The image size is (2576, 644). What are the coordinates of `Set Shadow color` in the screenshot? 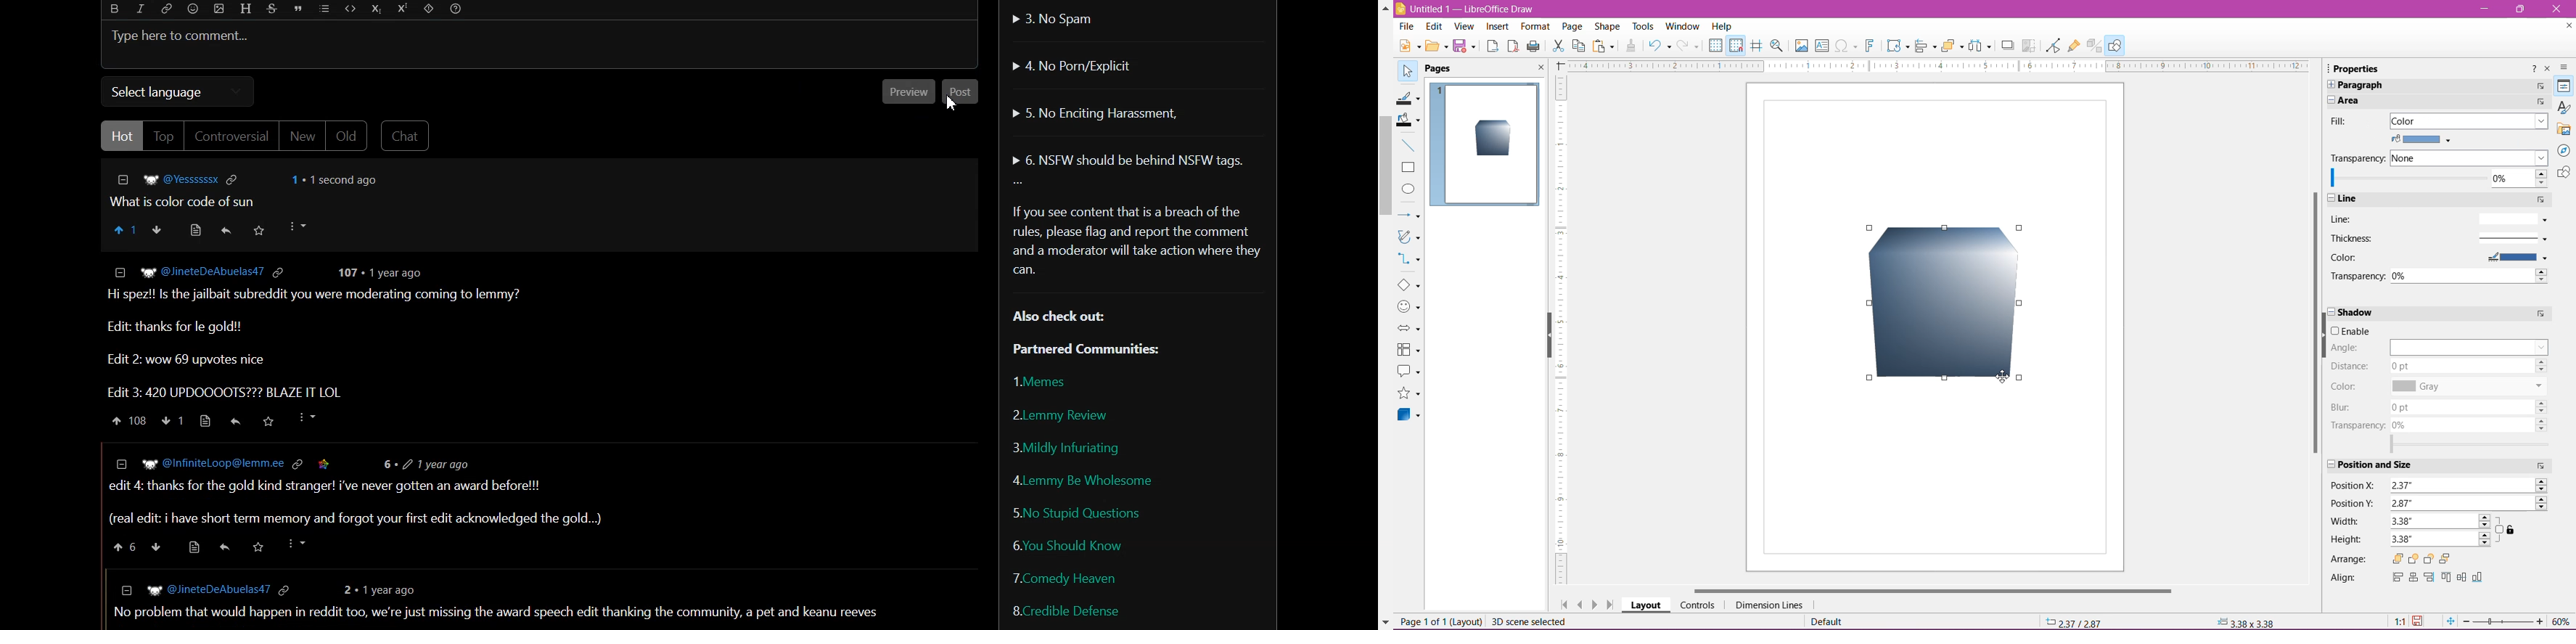 It's located at (2467, 387).